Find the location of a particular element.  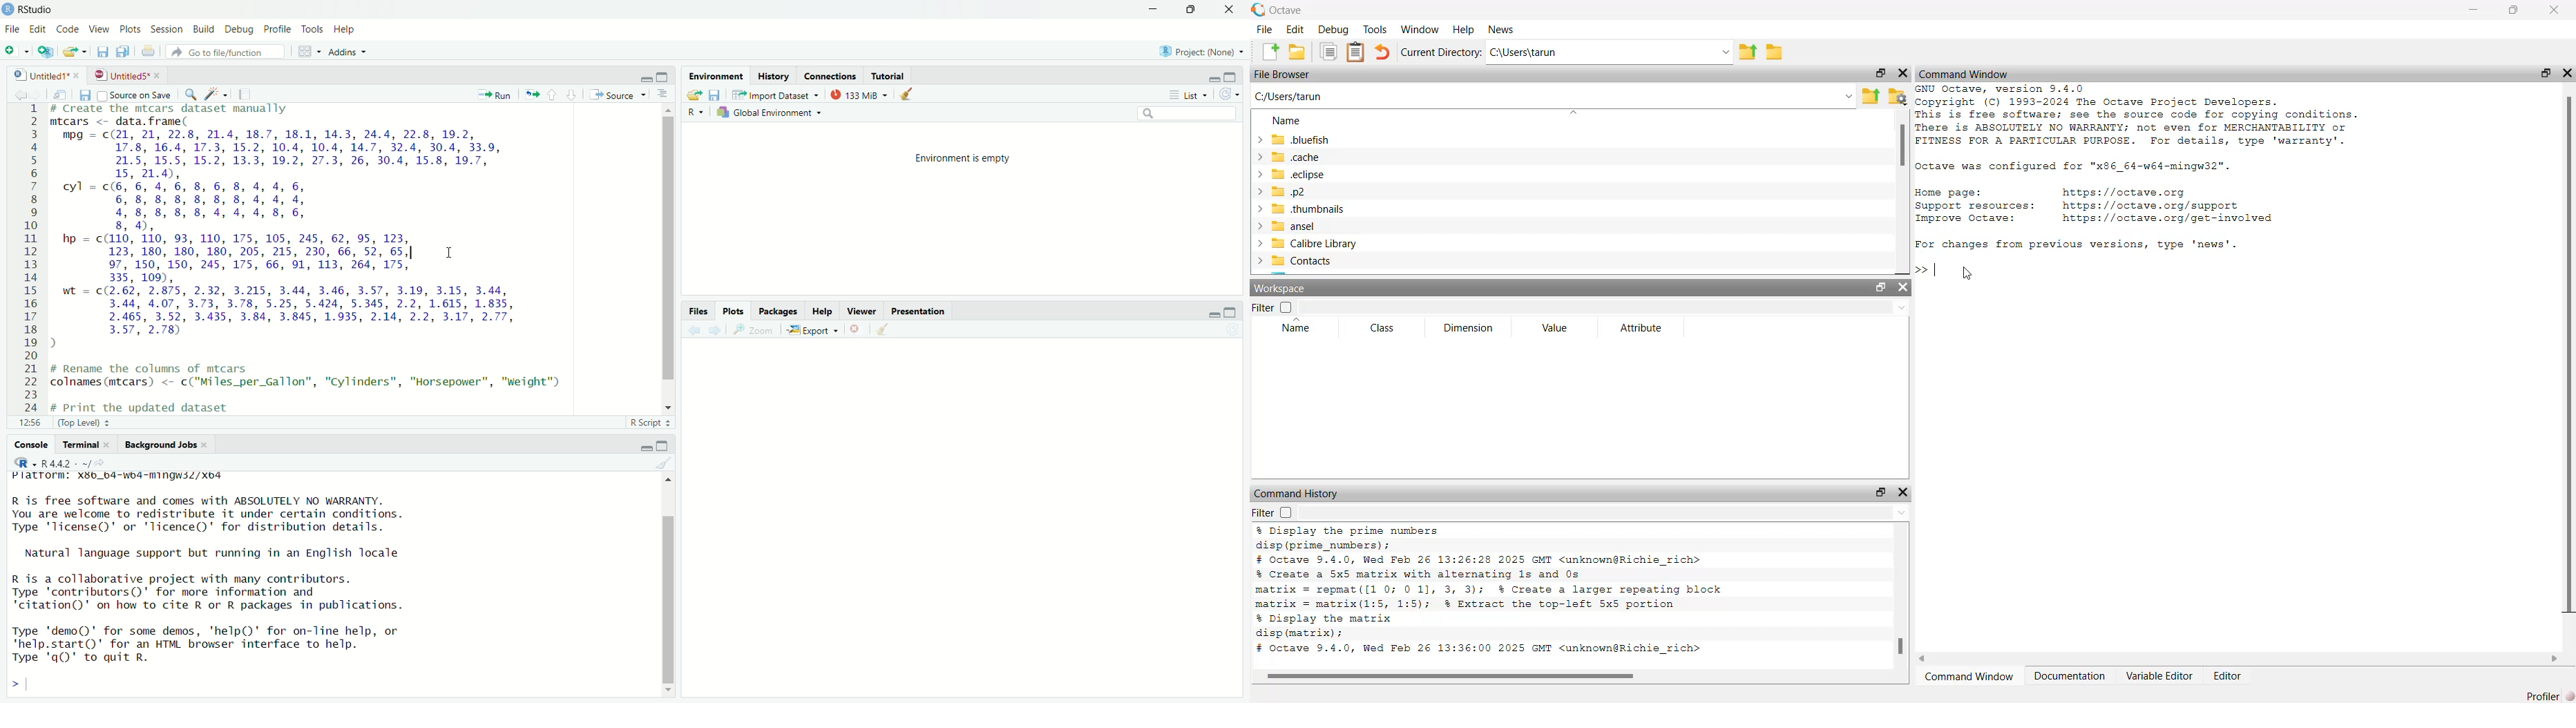

Presentation is located at coordinates (921, 312).